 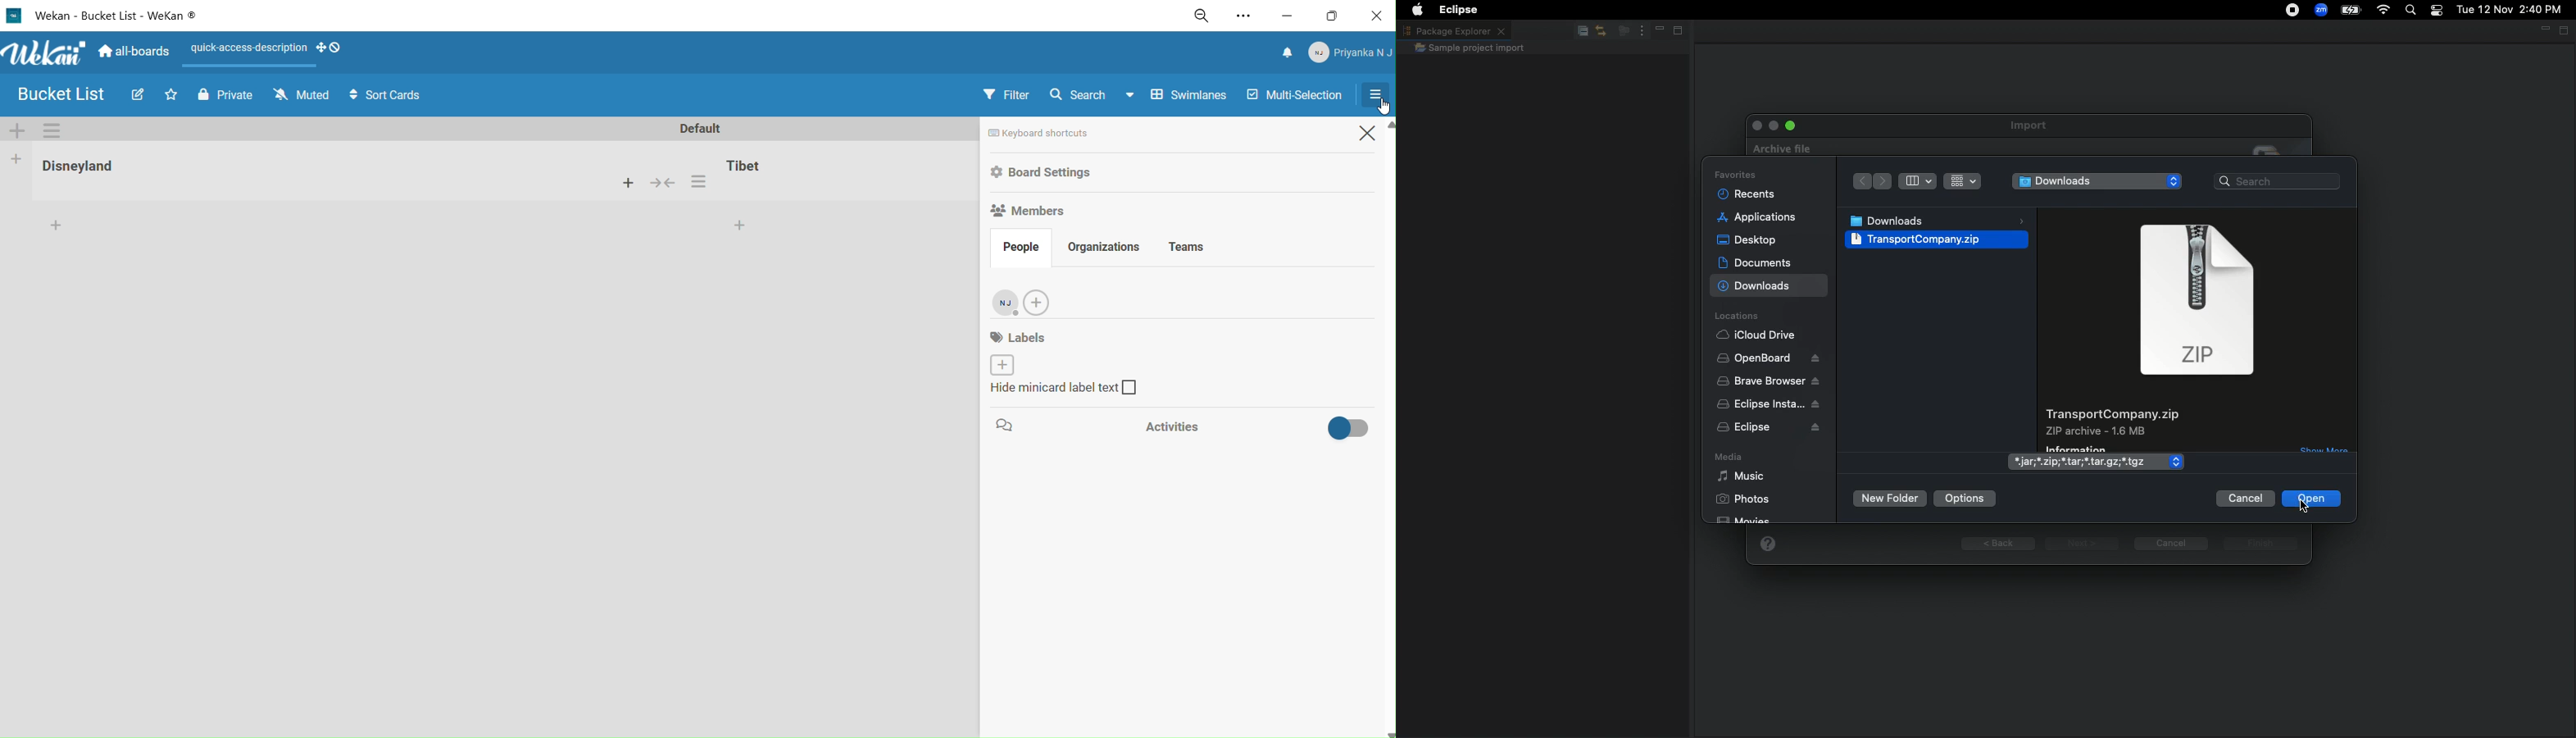 What do you see at coordinates (1381, 17) in the screenshot?
I see `close` at bounding box center [1381, 17].